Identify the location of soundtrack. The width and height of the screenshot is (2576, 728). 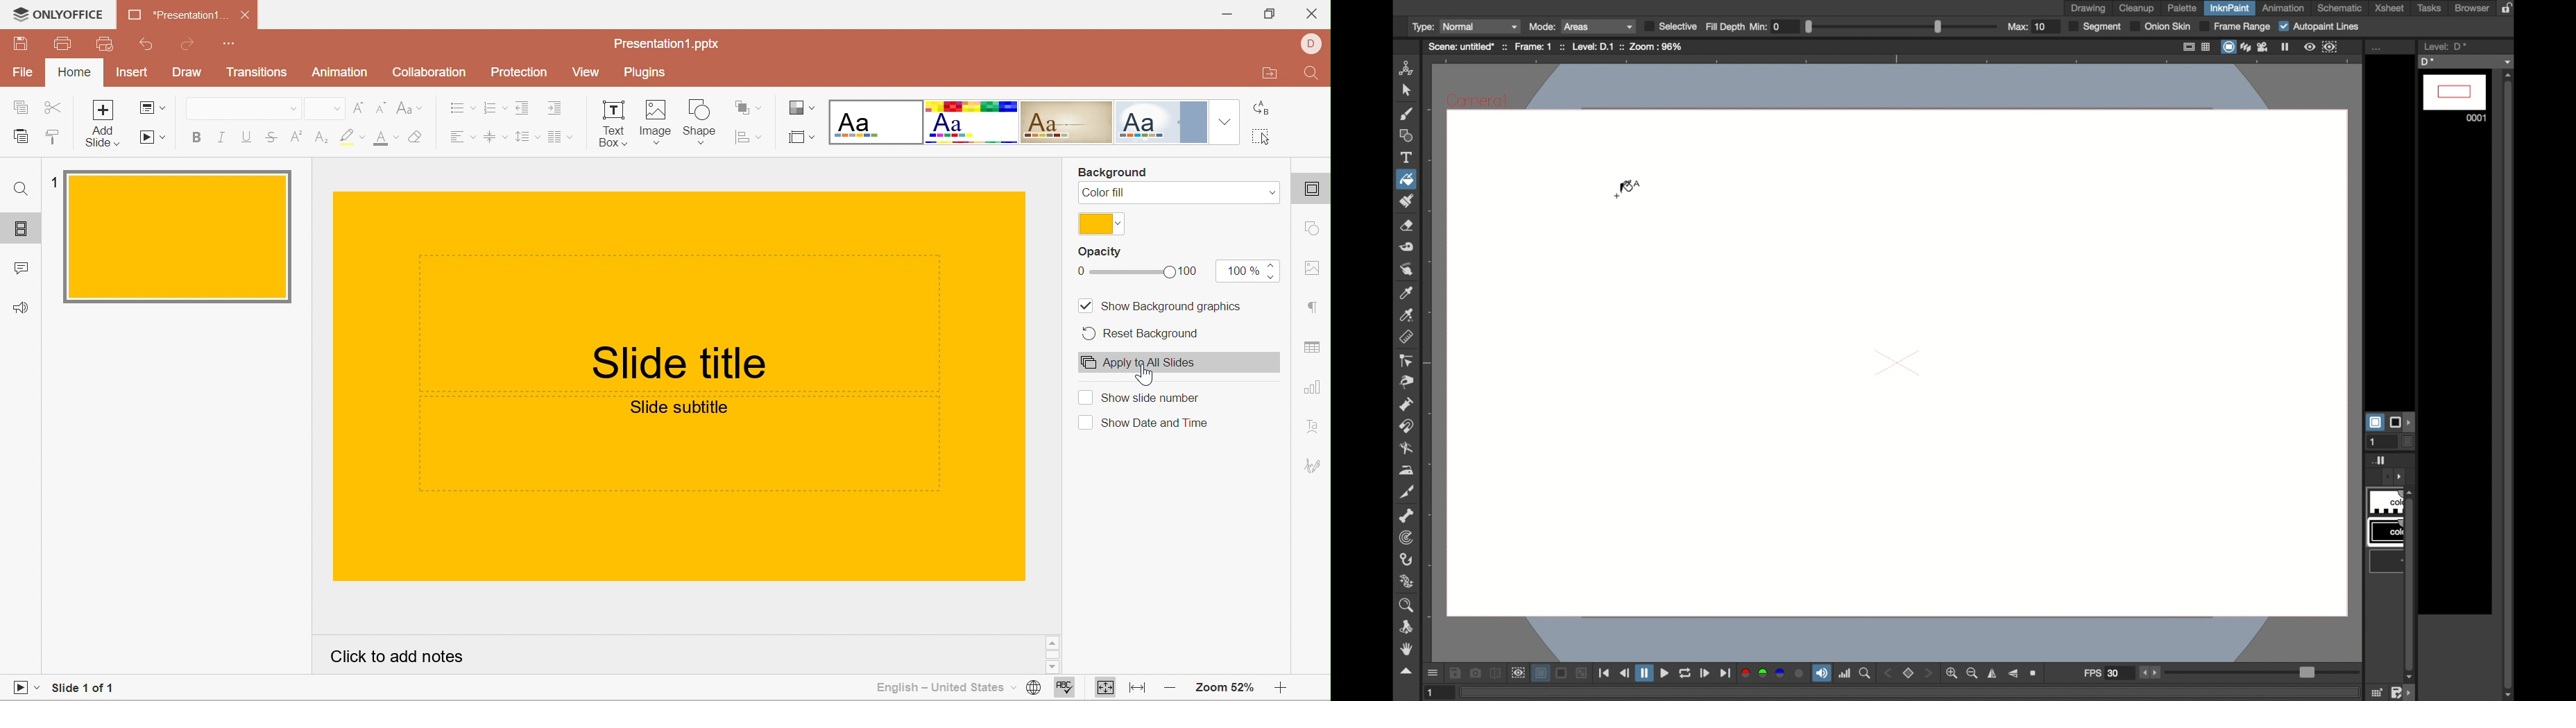
(1821, 673).